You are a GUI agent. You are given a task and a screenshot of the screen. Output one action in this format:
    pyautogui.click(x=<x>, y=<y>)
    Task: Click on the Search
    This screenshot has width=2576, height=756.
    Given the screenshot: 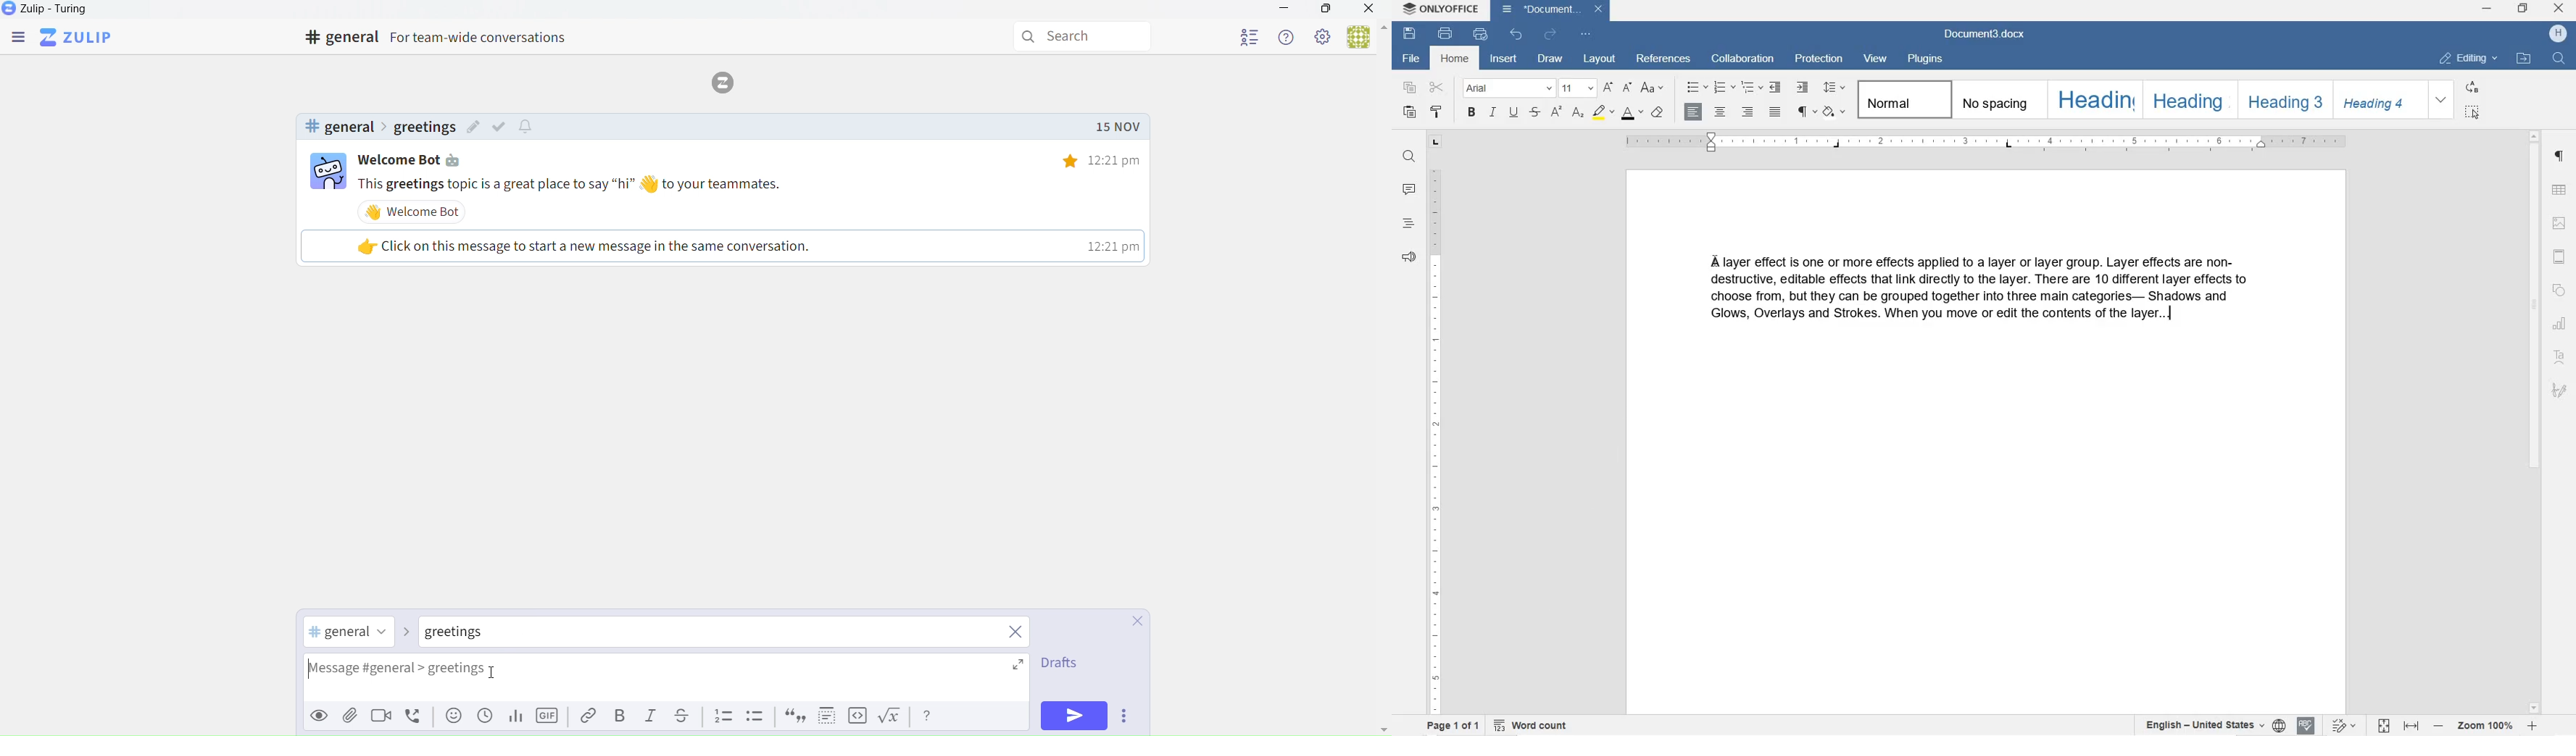 What is the action you would take?
    pyautogui.click(x=1085, y=37)
    